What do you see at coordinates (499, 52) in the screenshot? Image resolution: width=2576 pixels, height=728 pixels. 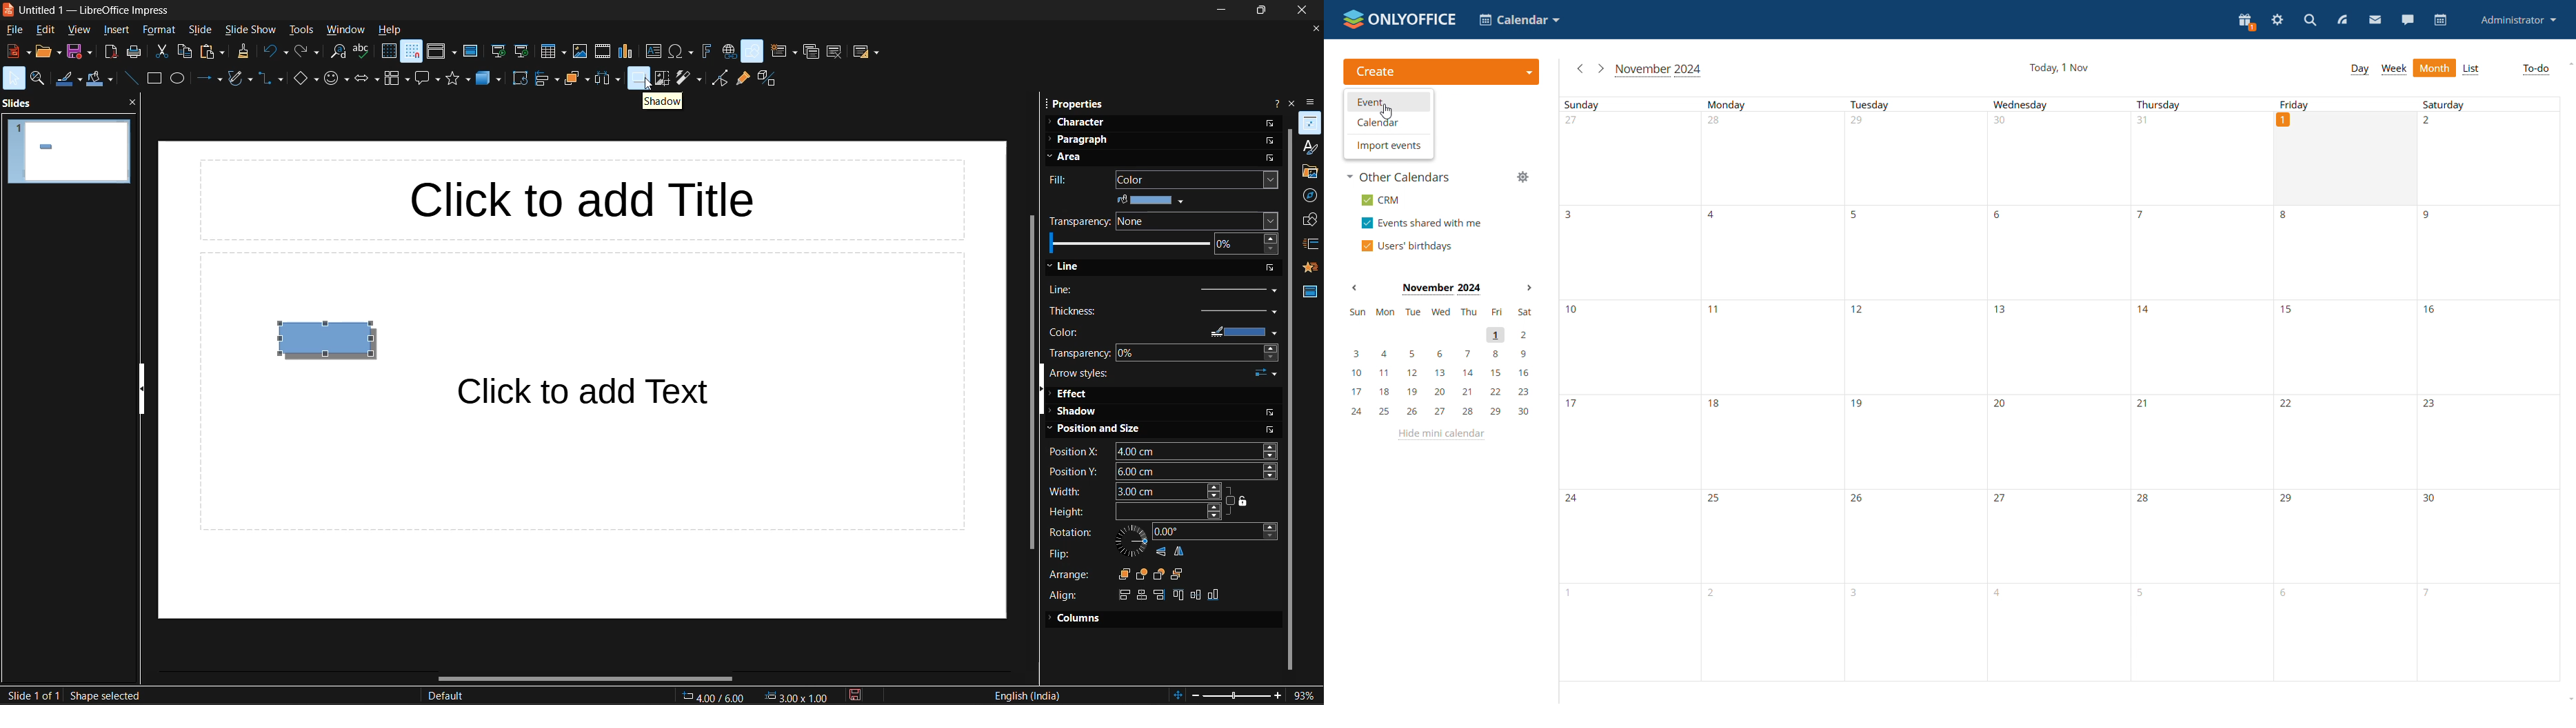 I see `start from first slide` at bounding box center [499, 52].